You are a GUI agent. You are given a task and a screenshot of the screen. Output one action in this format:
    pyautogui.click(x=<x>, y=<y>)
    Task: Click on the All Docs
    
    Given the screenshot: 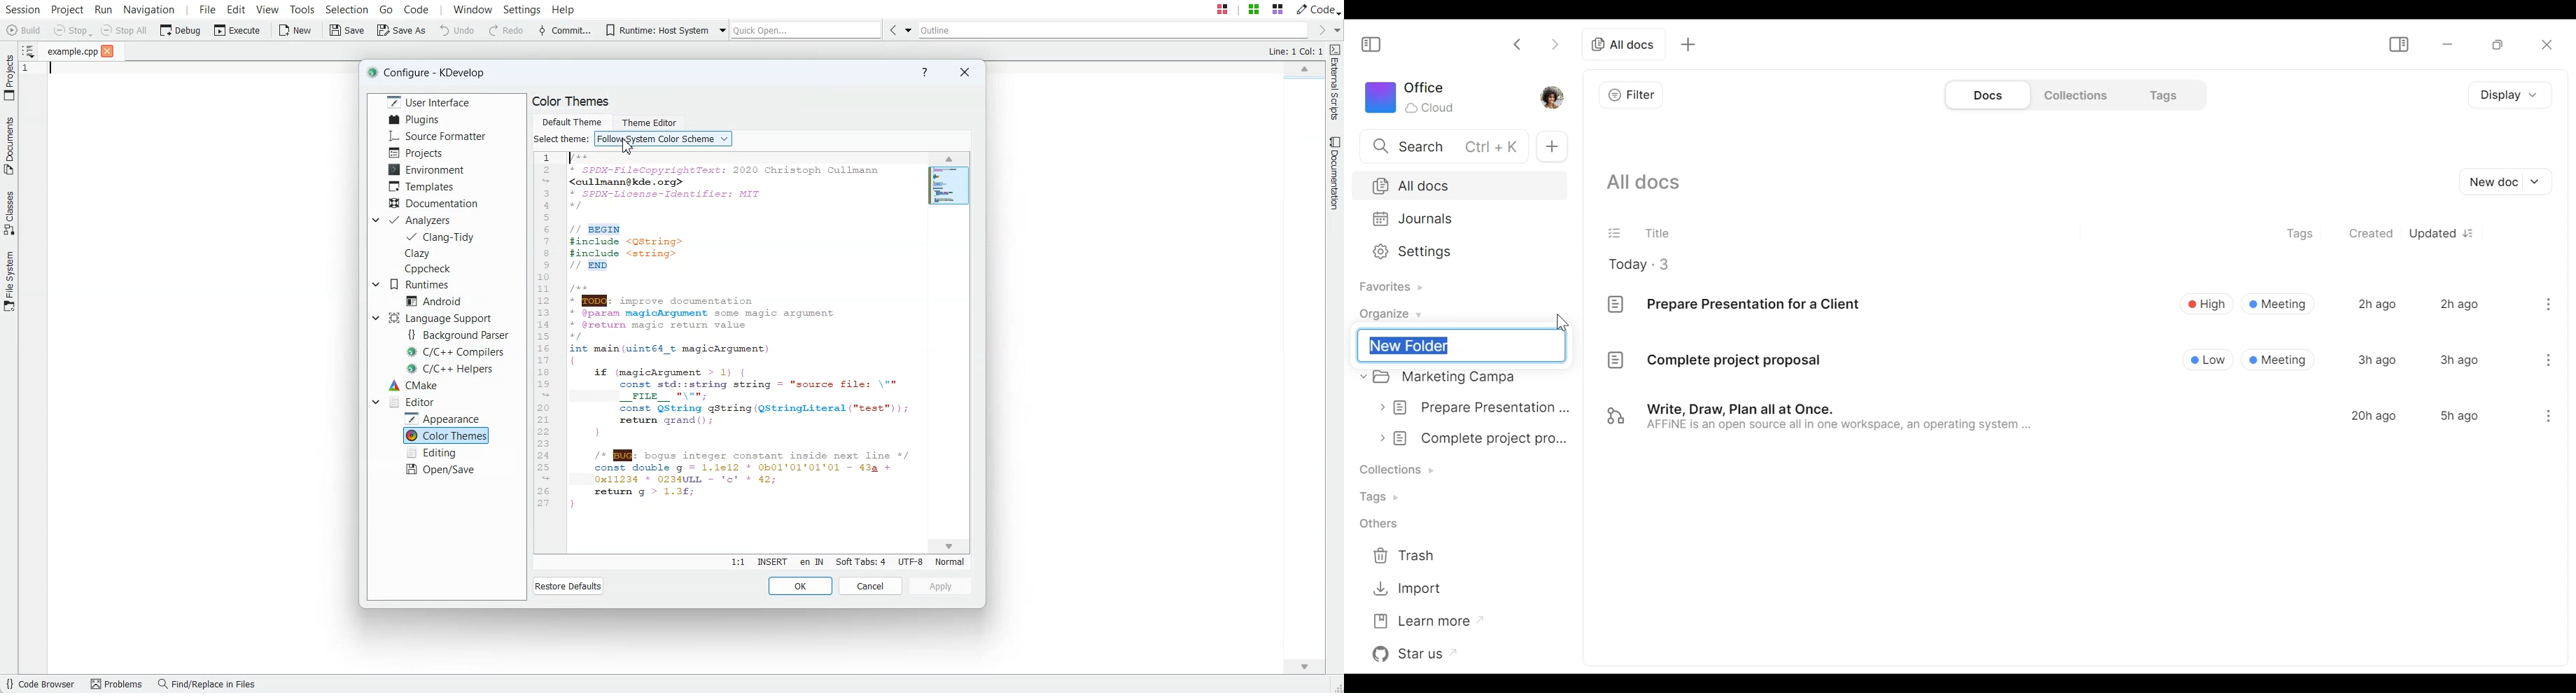 What is the action you would take?
    pyautogui.click(x=1458, y=185)
    